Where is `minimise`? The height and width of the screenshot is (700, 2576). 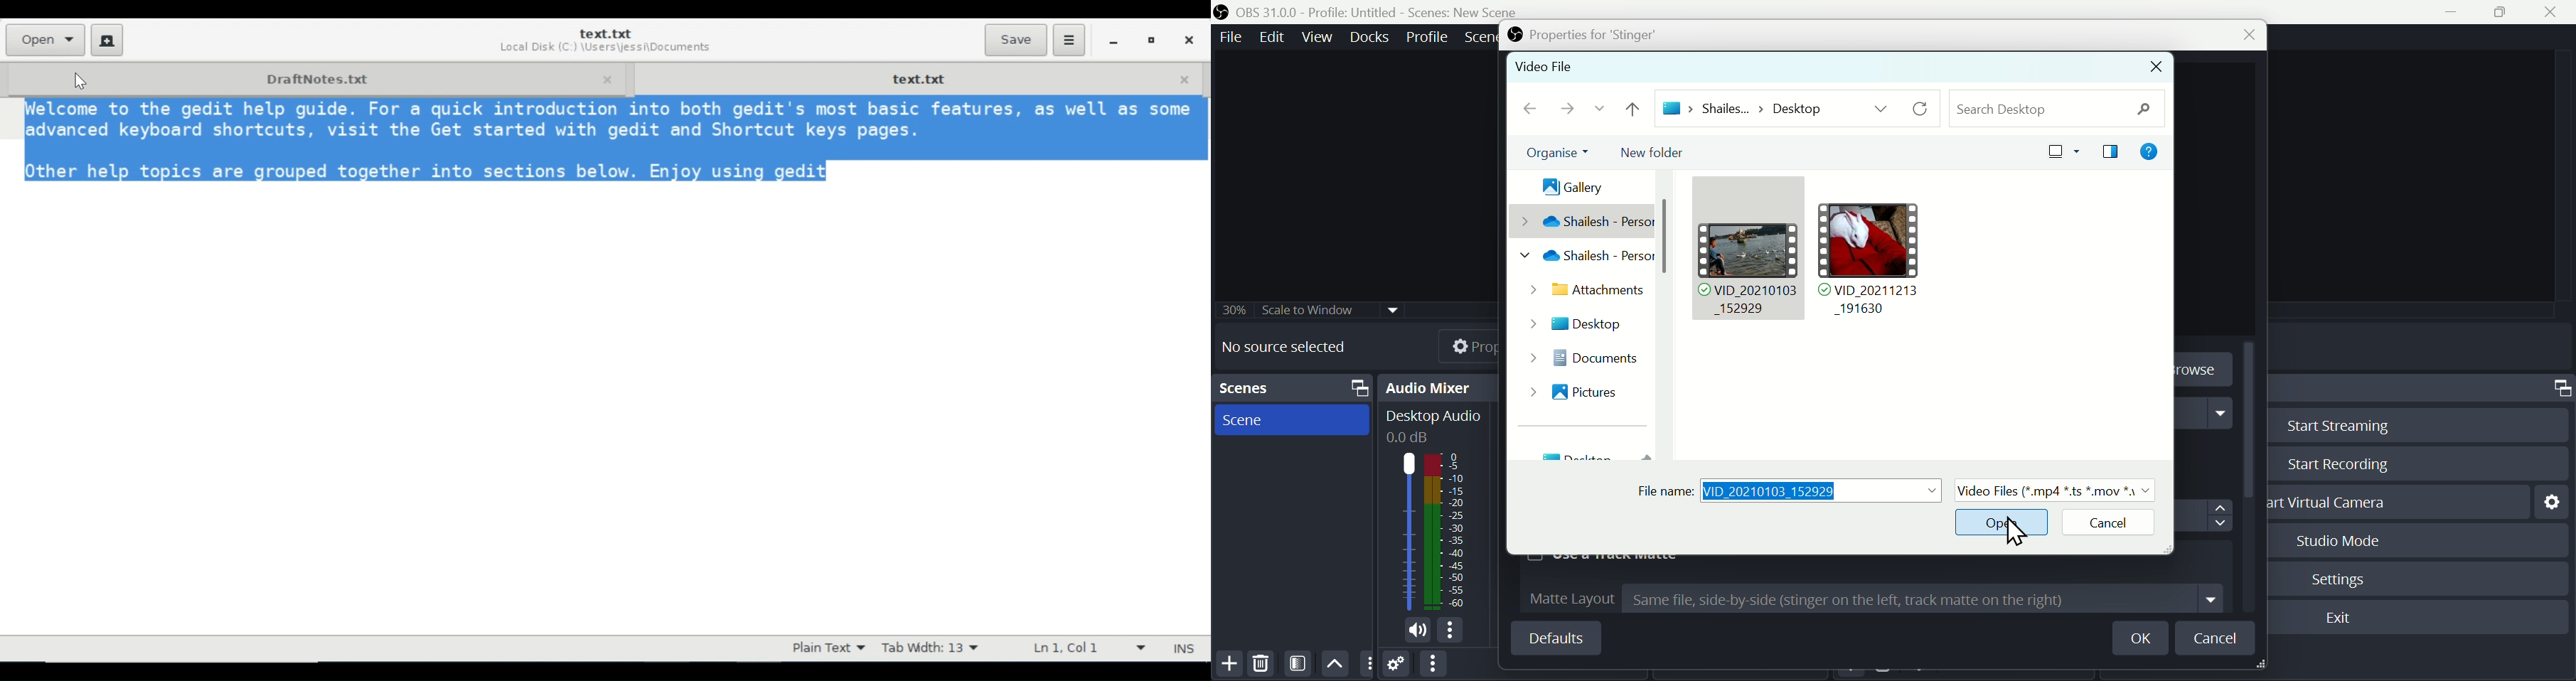 minimise is located at coordinates (2456, 12).